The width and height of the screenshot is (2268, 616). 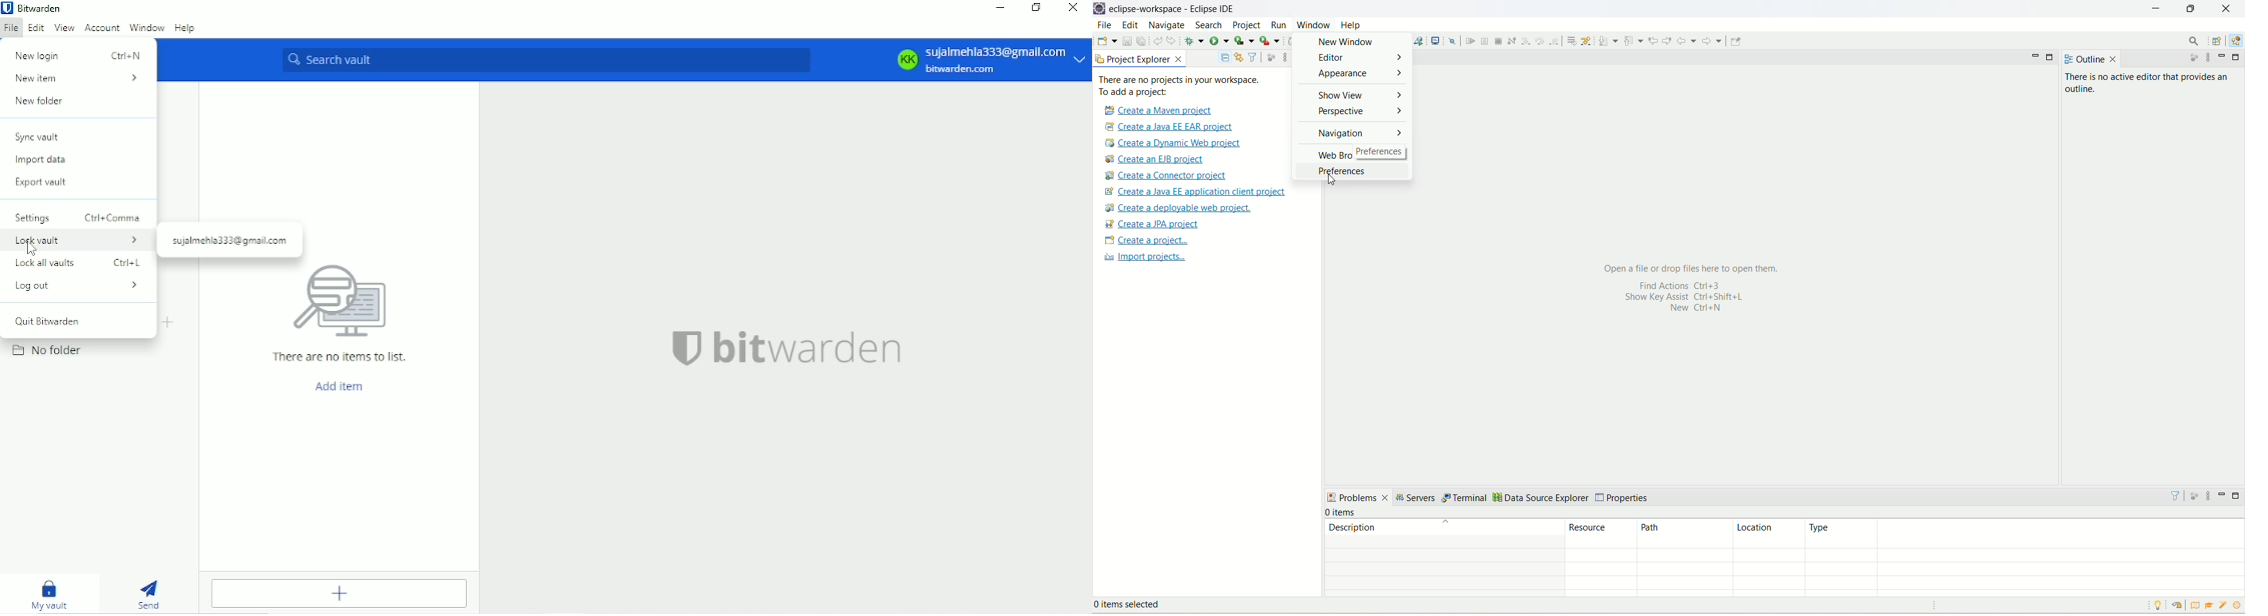 I want to click on eclipse workspace-Eclipse IDE, so click(x=1175, y=9).